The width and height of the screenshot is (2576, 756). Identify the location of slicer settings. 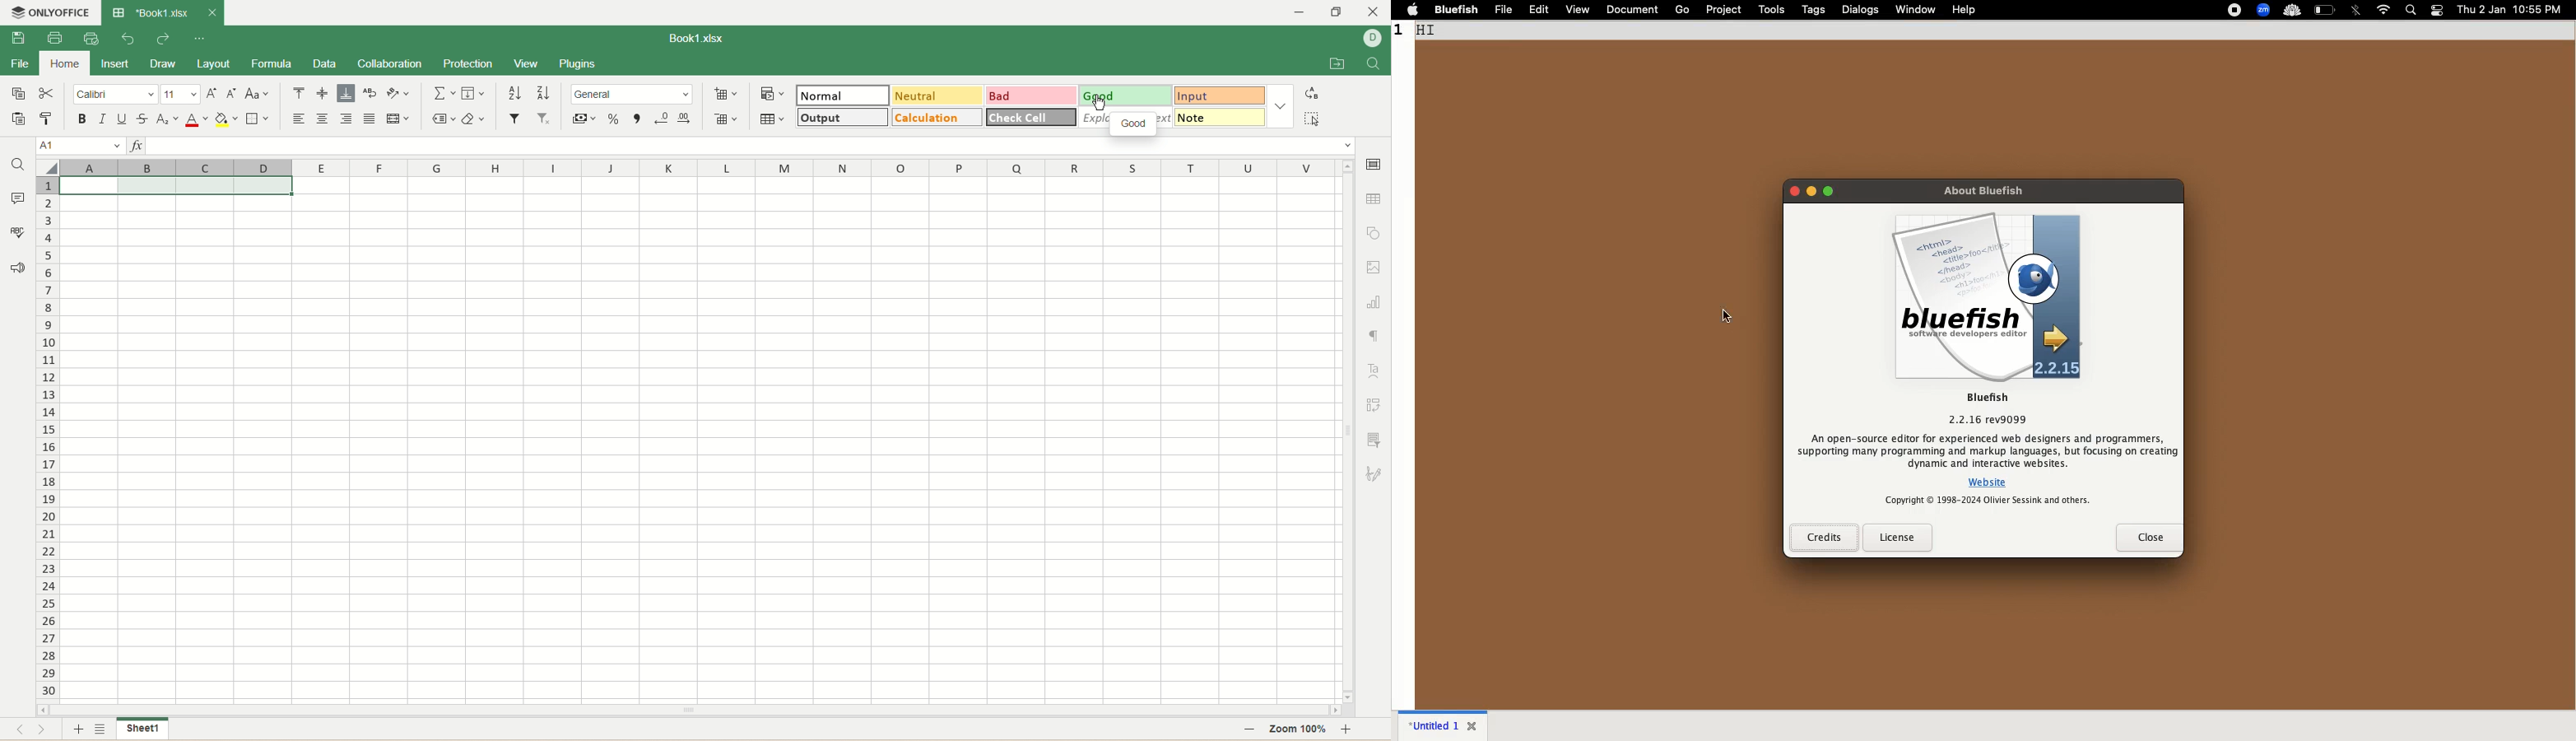
(1377, 440).